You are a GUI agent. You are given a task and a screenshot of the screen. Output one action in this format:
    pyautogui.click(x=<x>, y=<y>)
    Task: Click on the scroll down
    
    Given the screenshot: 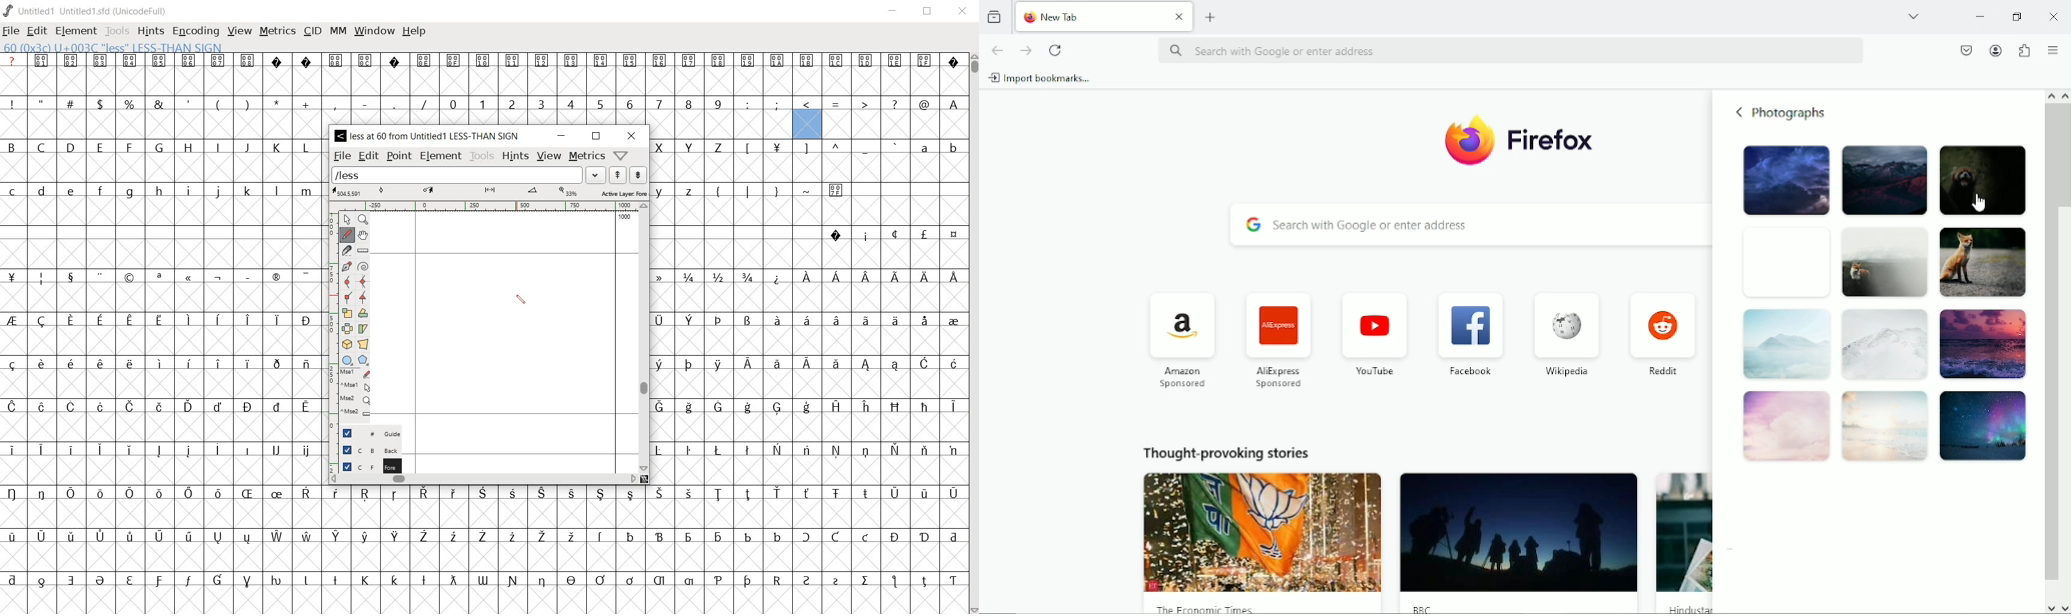 What is the action you would take?
    pyautogui.click(x=2050, y=608)
    